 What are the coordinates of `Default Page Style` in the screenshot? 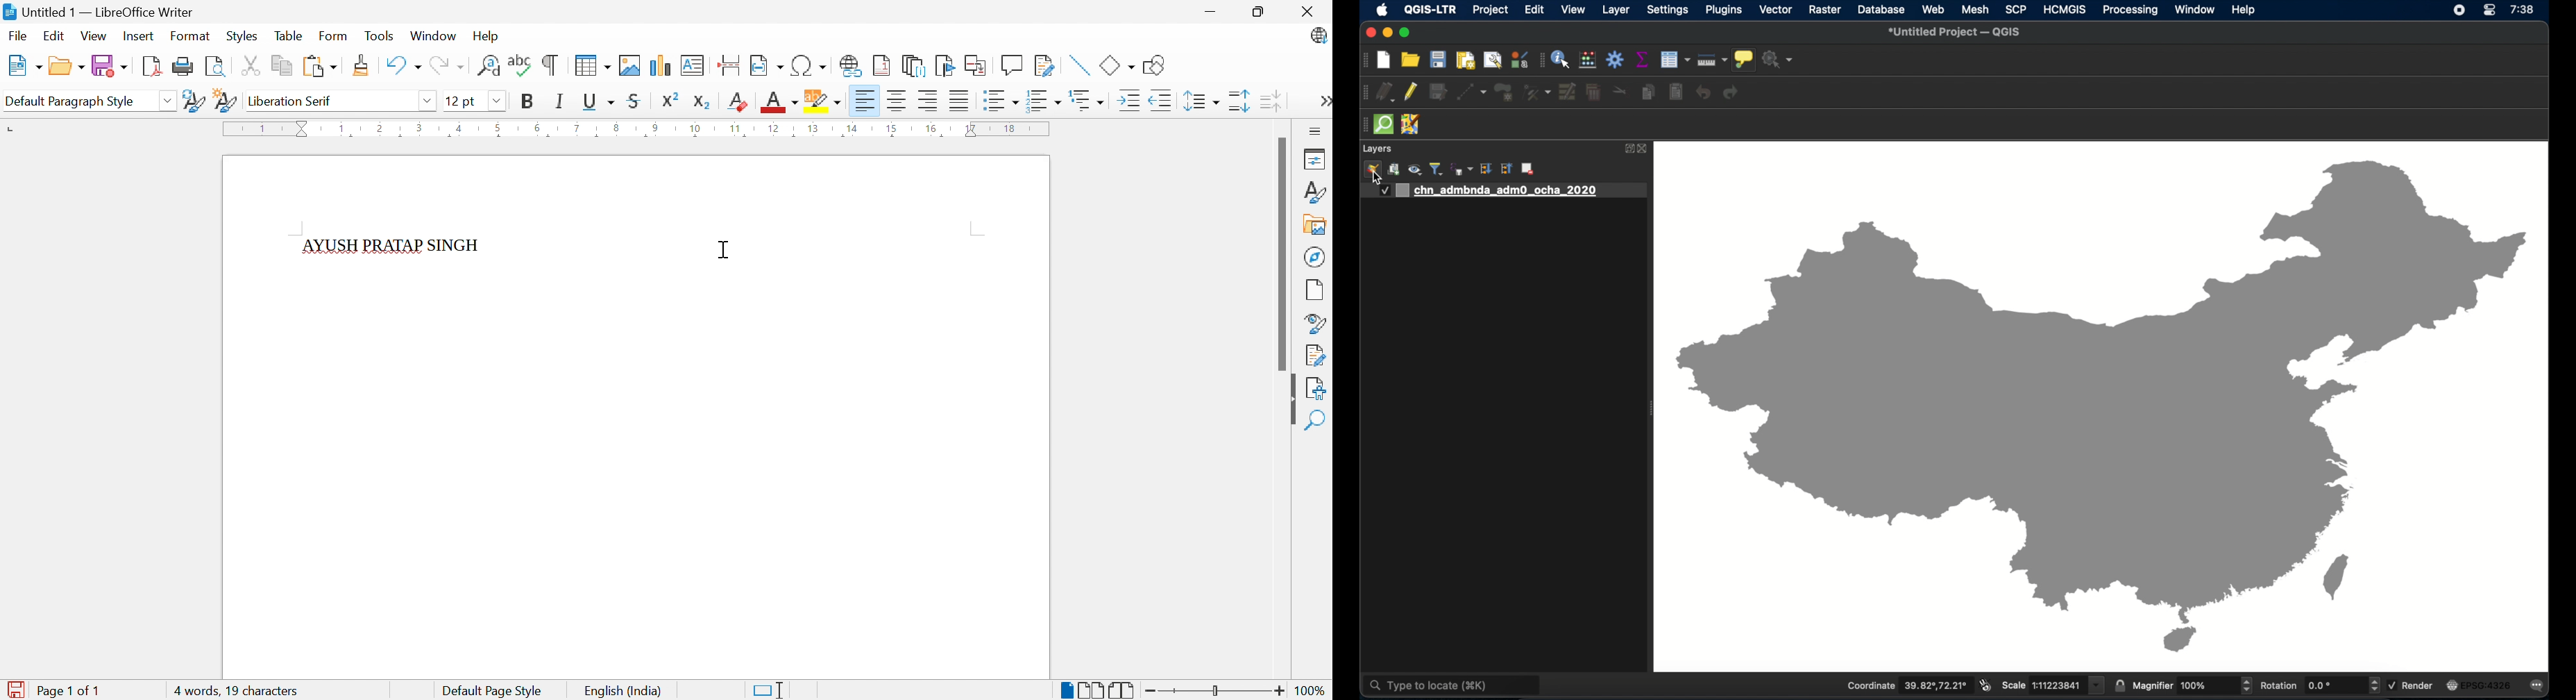 It's located at (494, 690).